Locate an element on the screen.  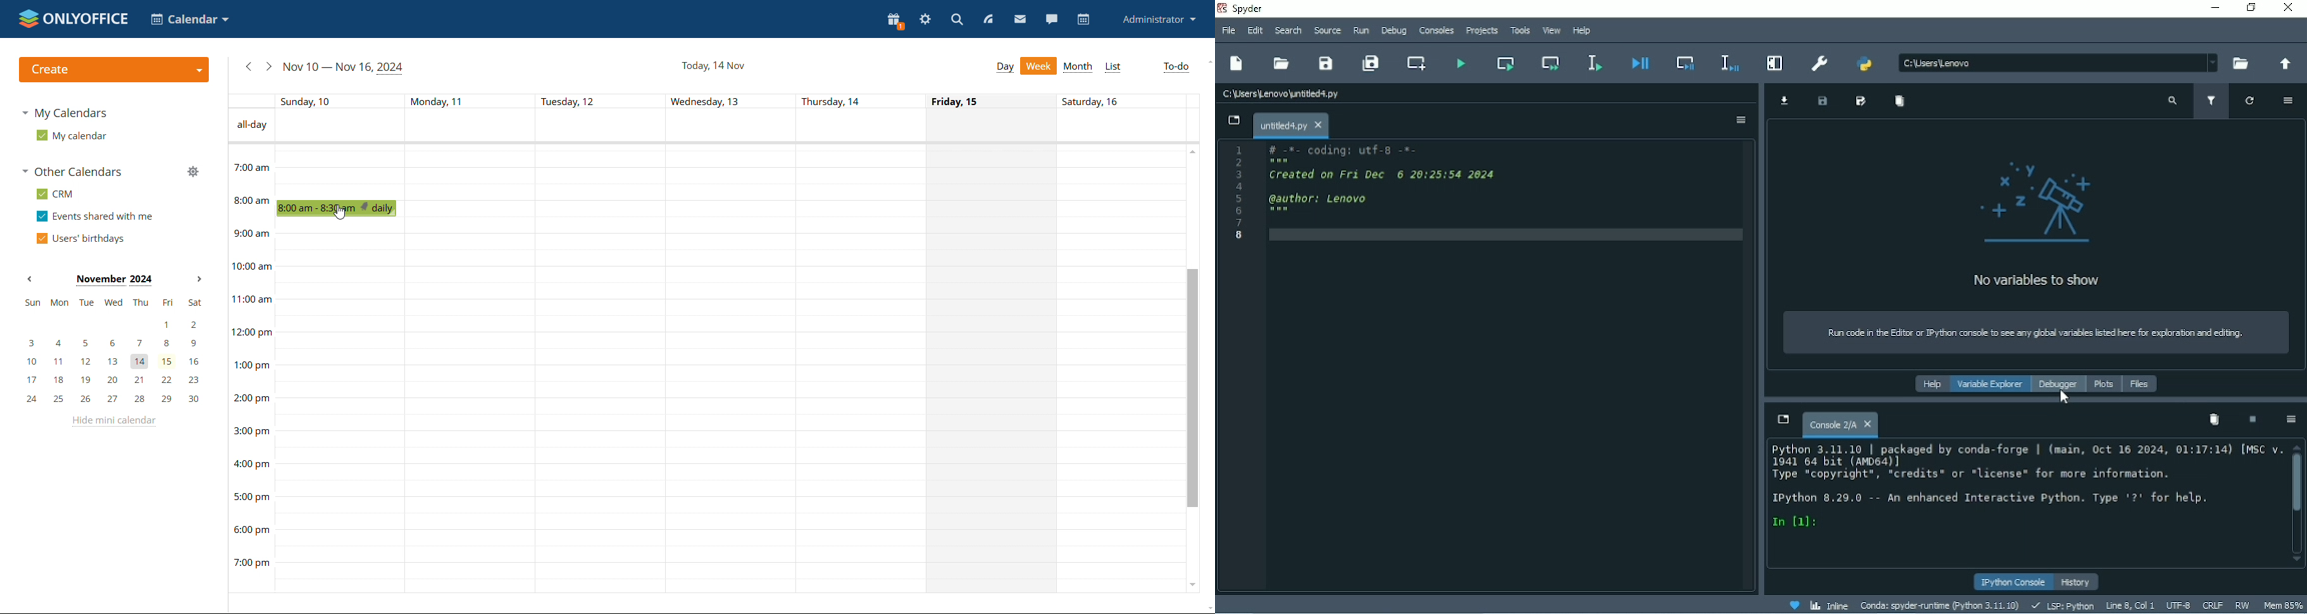
Conda is located at coordinates (1938, 604).